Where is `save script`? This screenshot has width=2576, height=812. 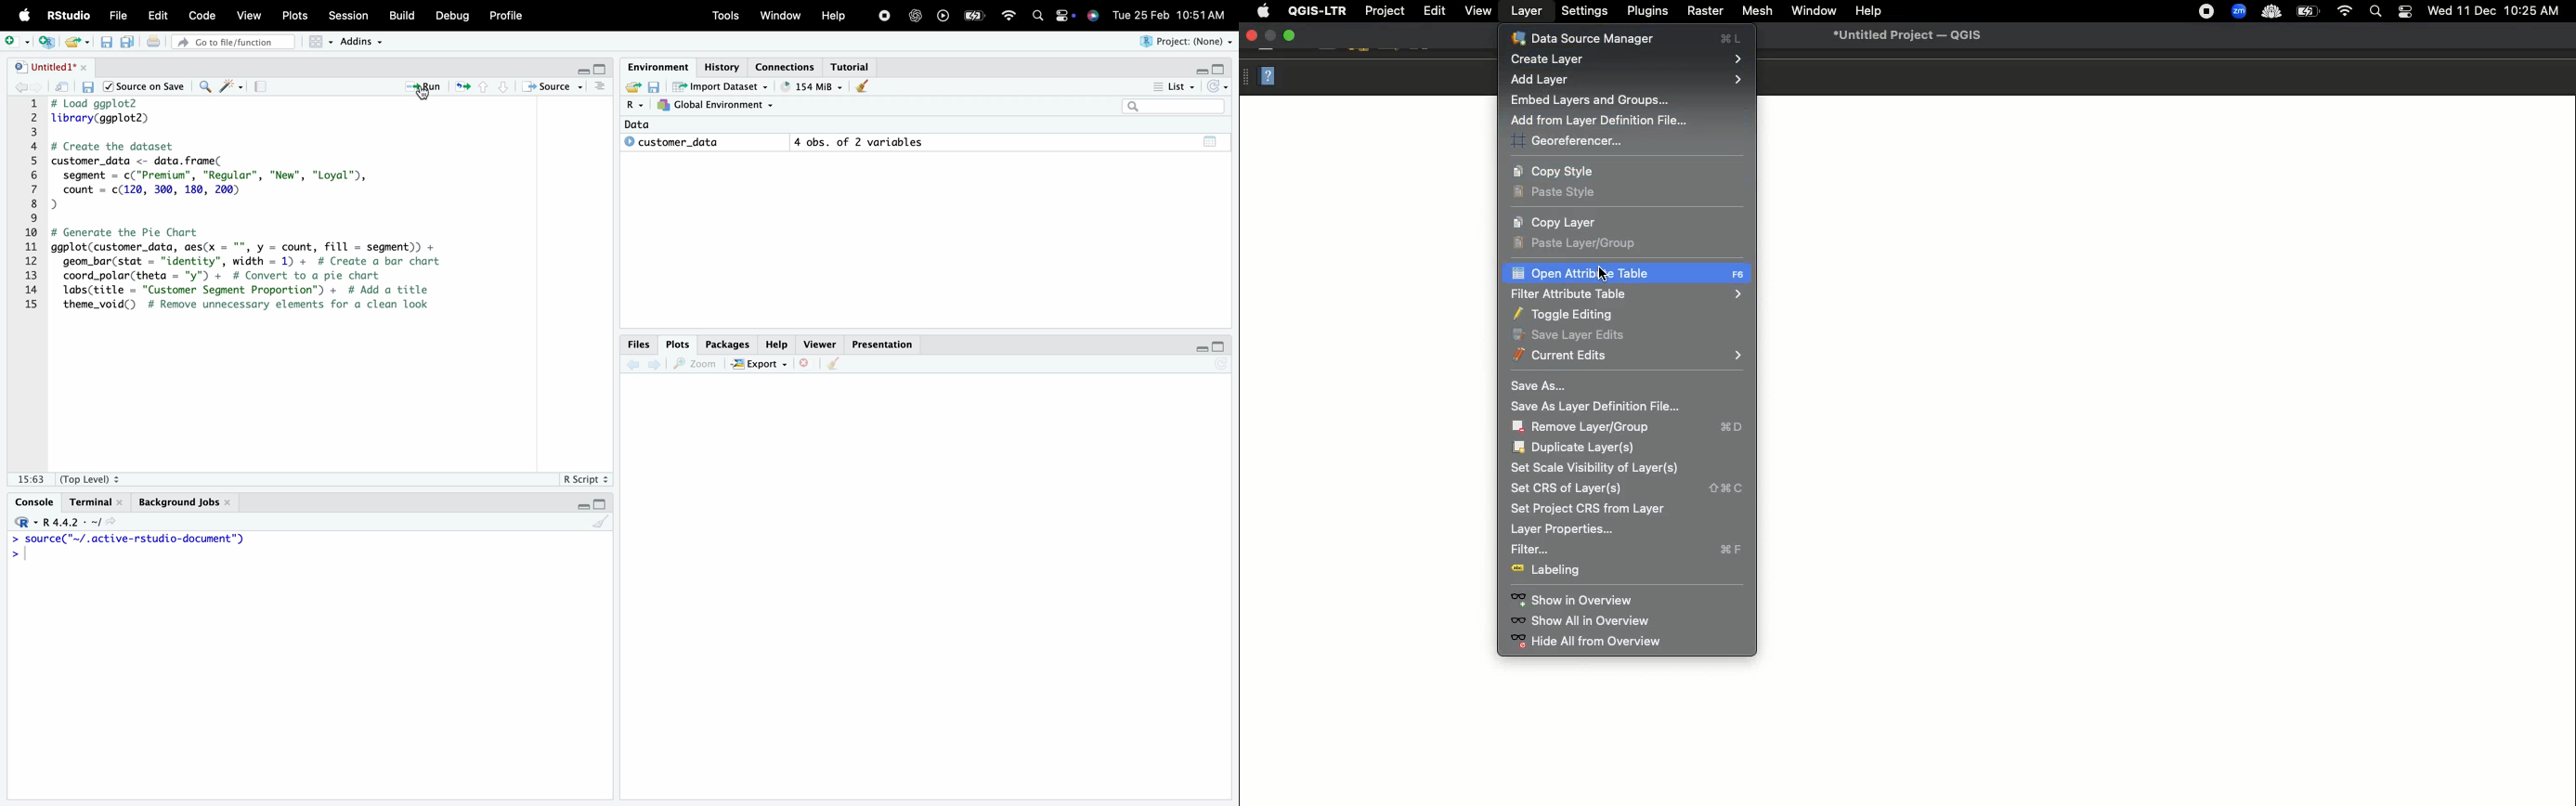
save script is located at coordinates (108, 47).